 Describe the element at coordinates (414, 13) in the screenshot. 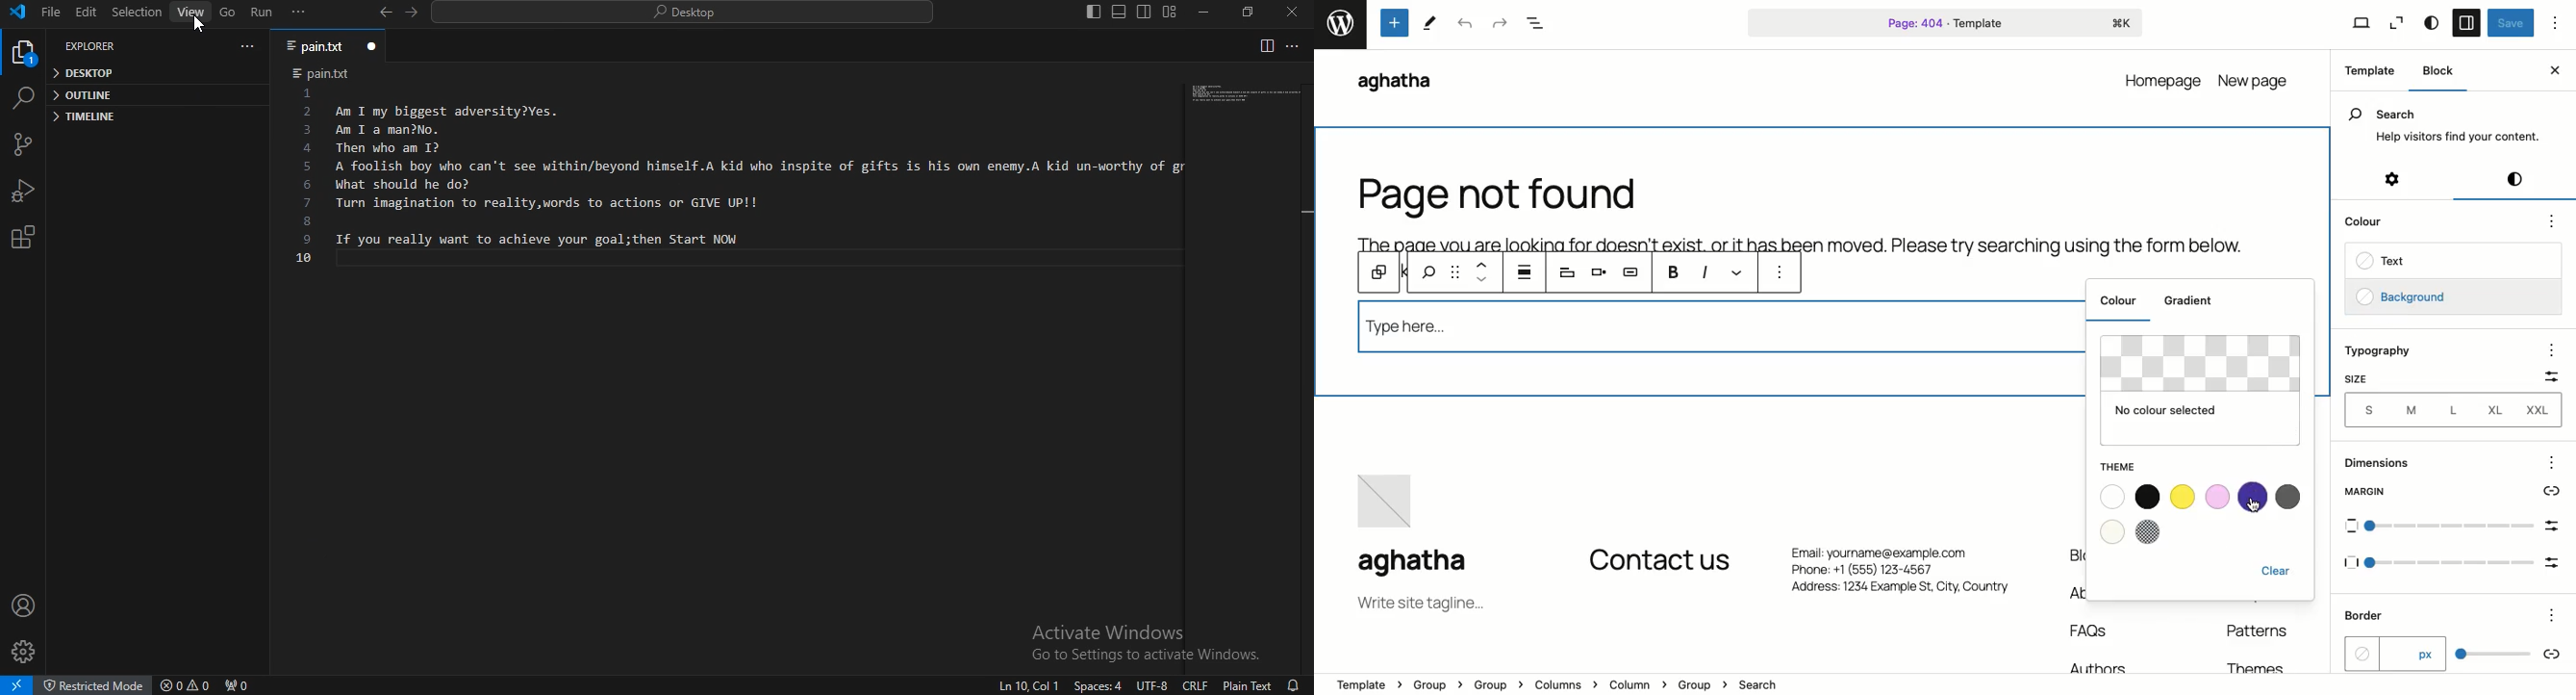

I see `go forward` at that location.